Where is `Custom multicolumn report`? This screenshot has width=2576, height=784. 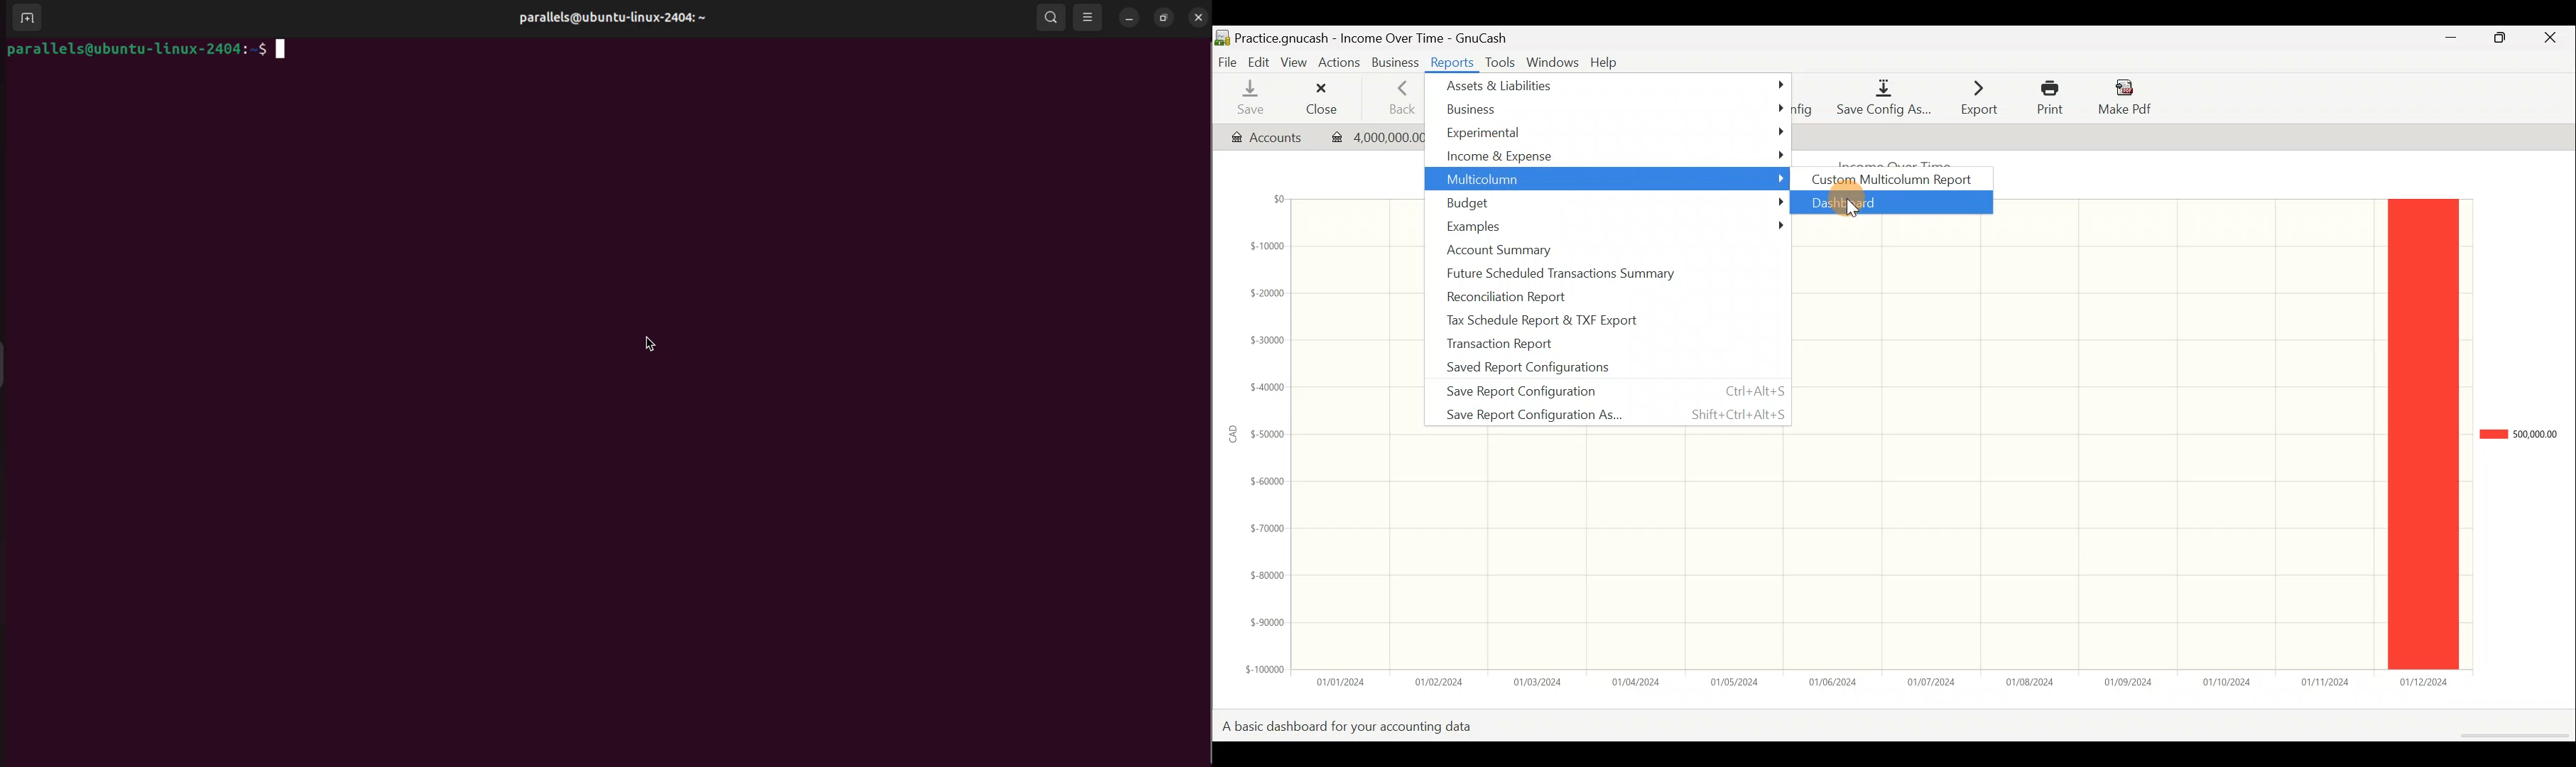
Custom multicolumn report is located at coordinates (1888, 180).